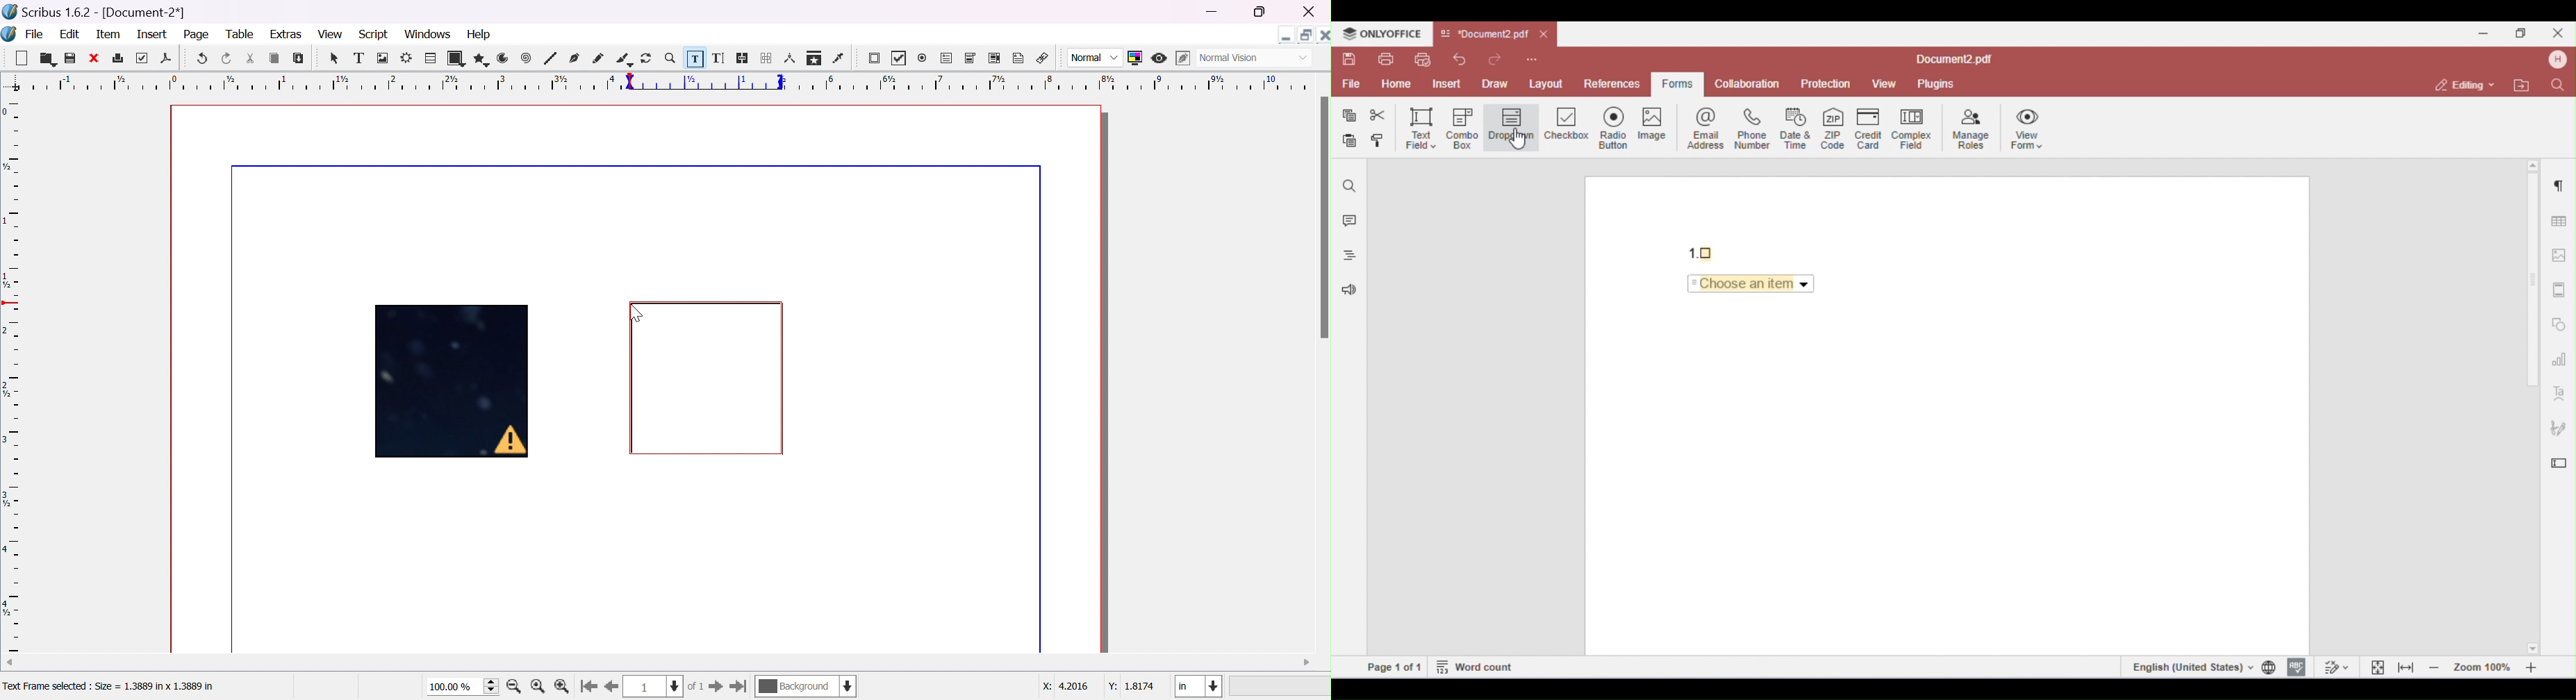  Describe the element at coordinates (1253, 58) in the screenshot. I see `normal vision` at that location.